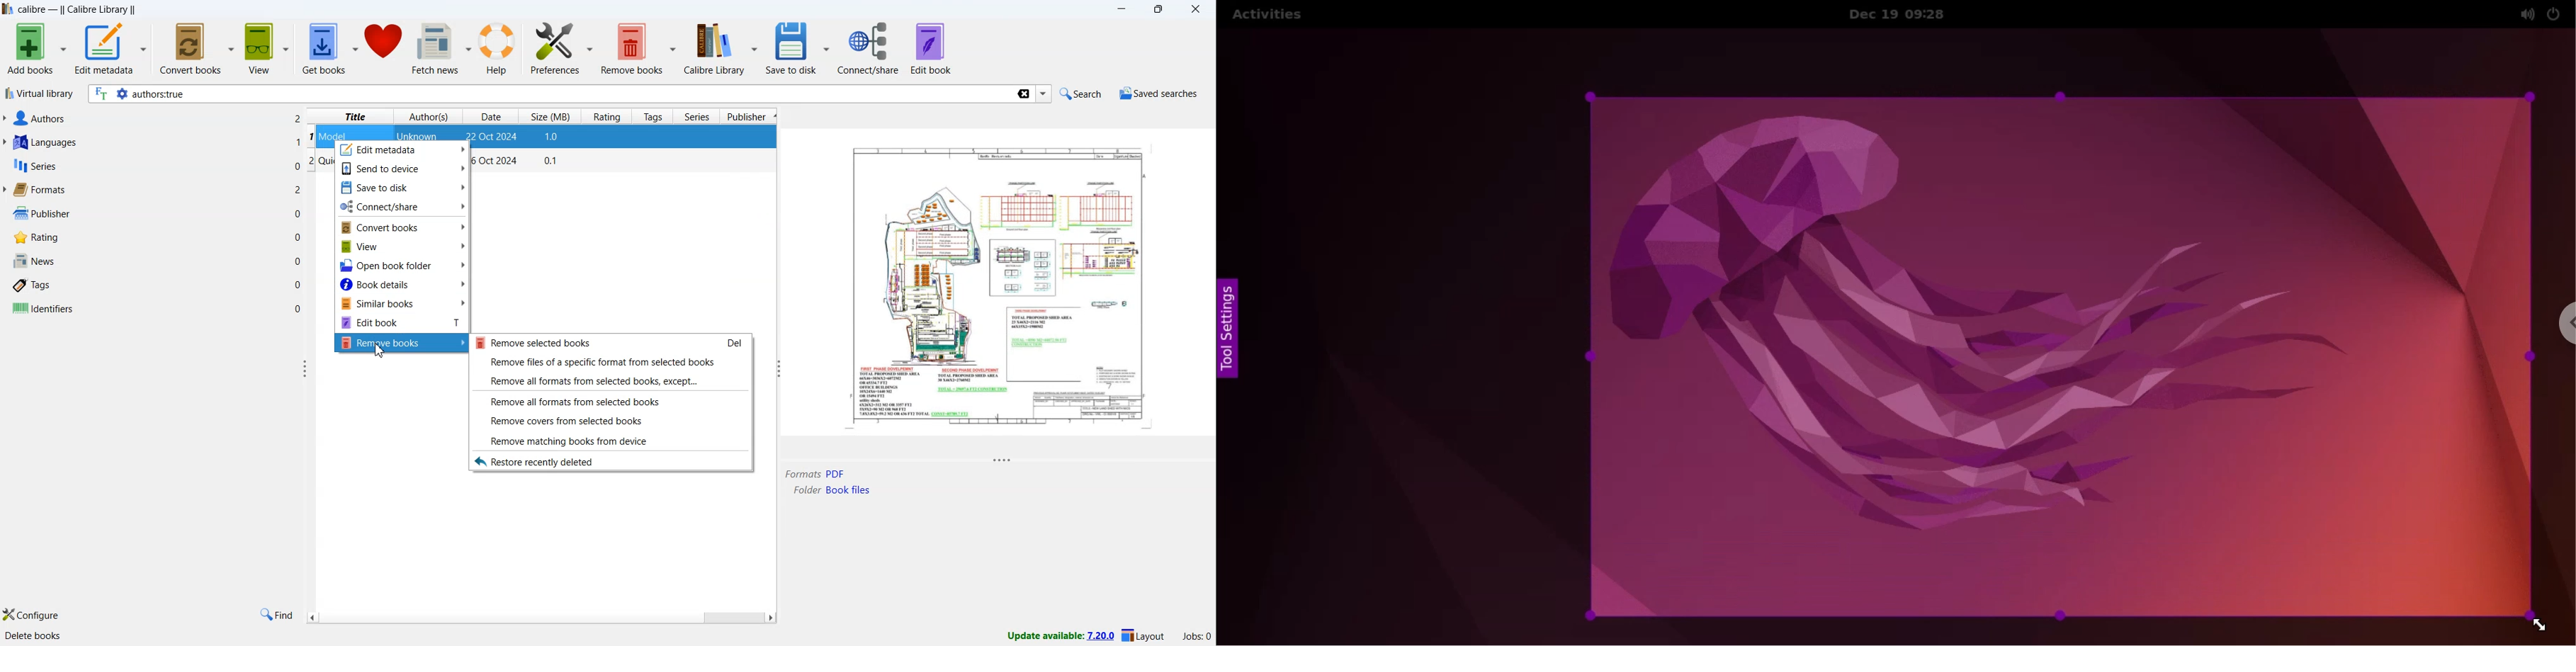  I want to click on unknown, so click(419, 137).